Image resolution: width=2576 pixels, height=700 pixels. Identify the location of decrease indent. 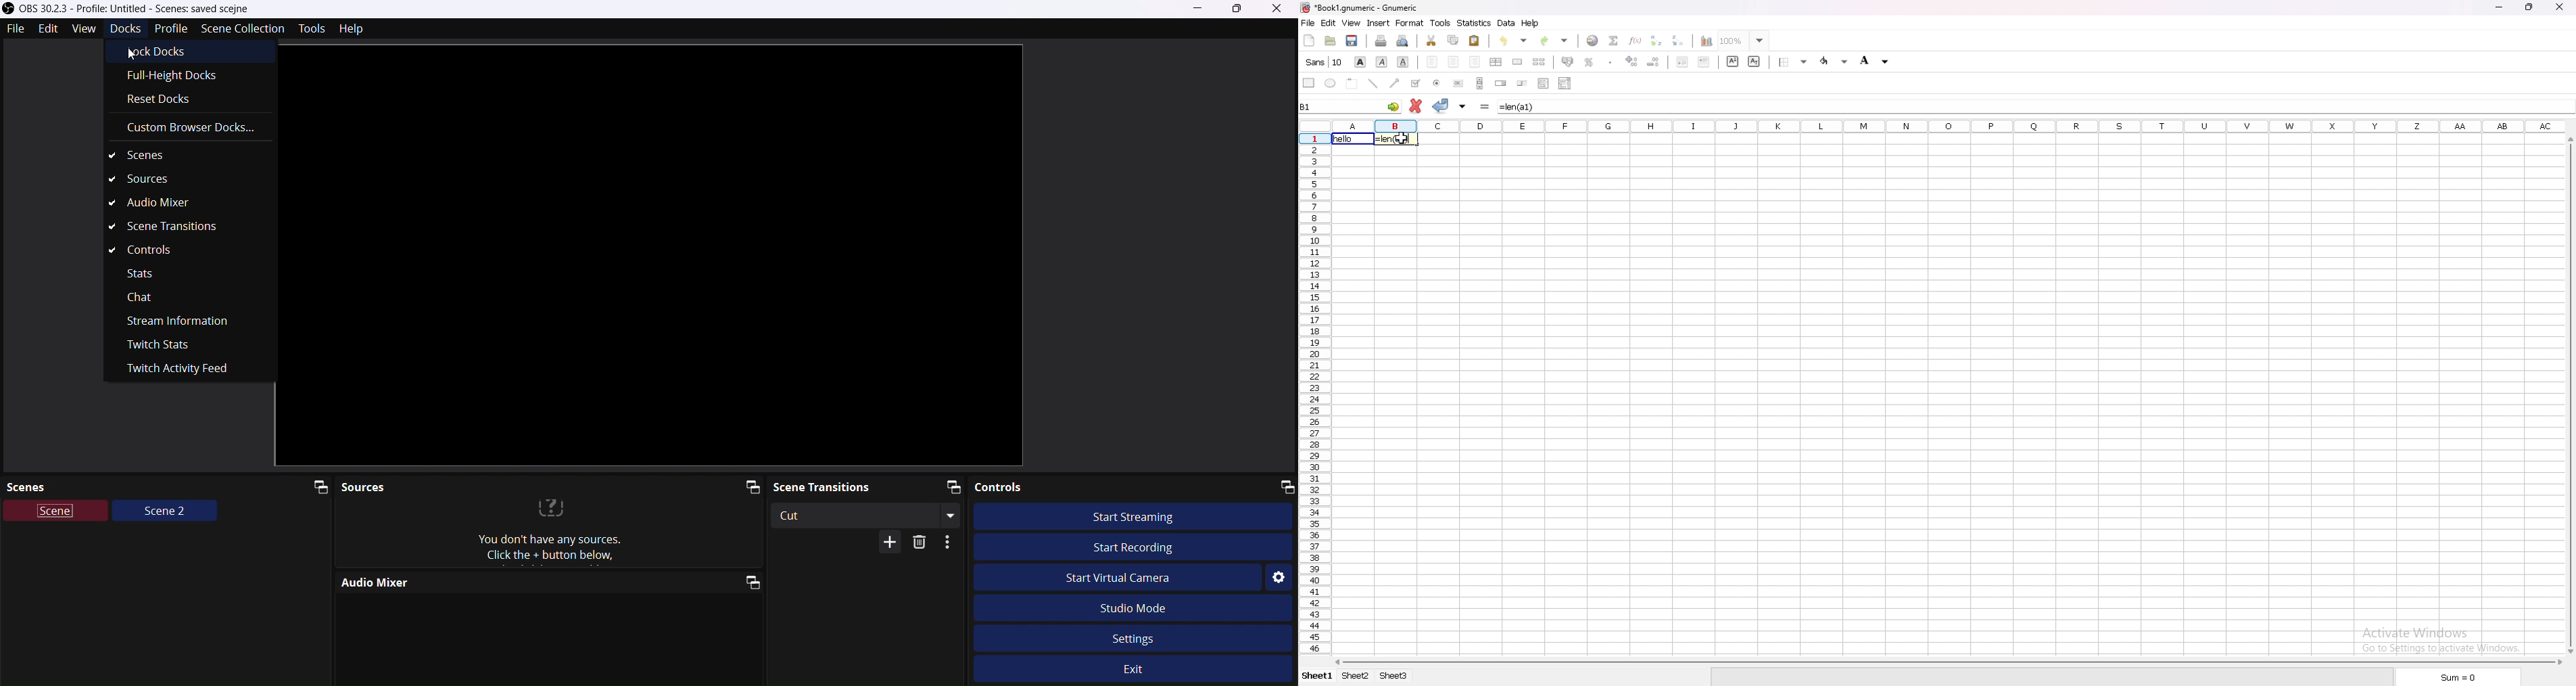
(1683, 61).